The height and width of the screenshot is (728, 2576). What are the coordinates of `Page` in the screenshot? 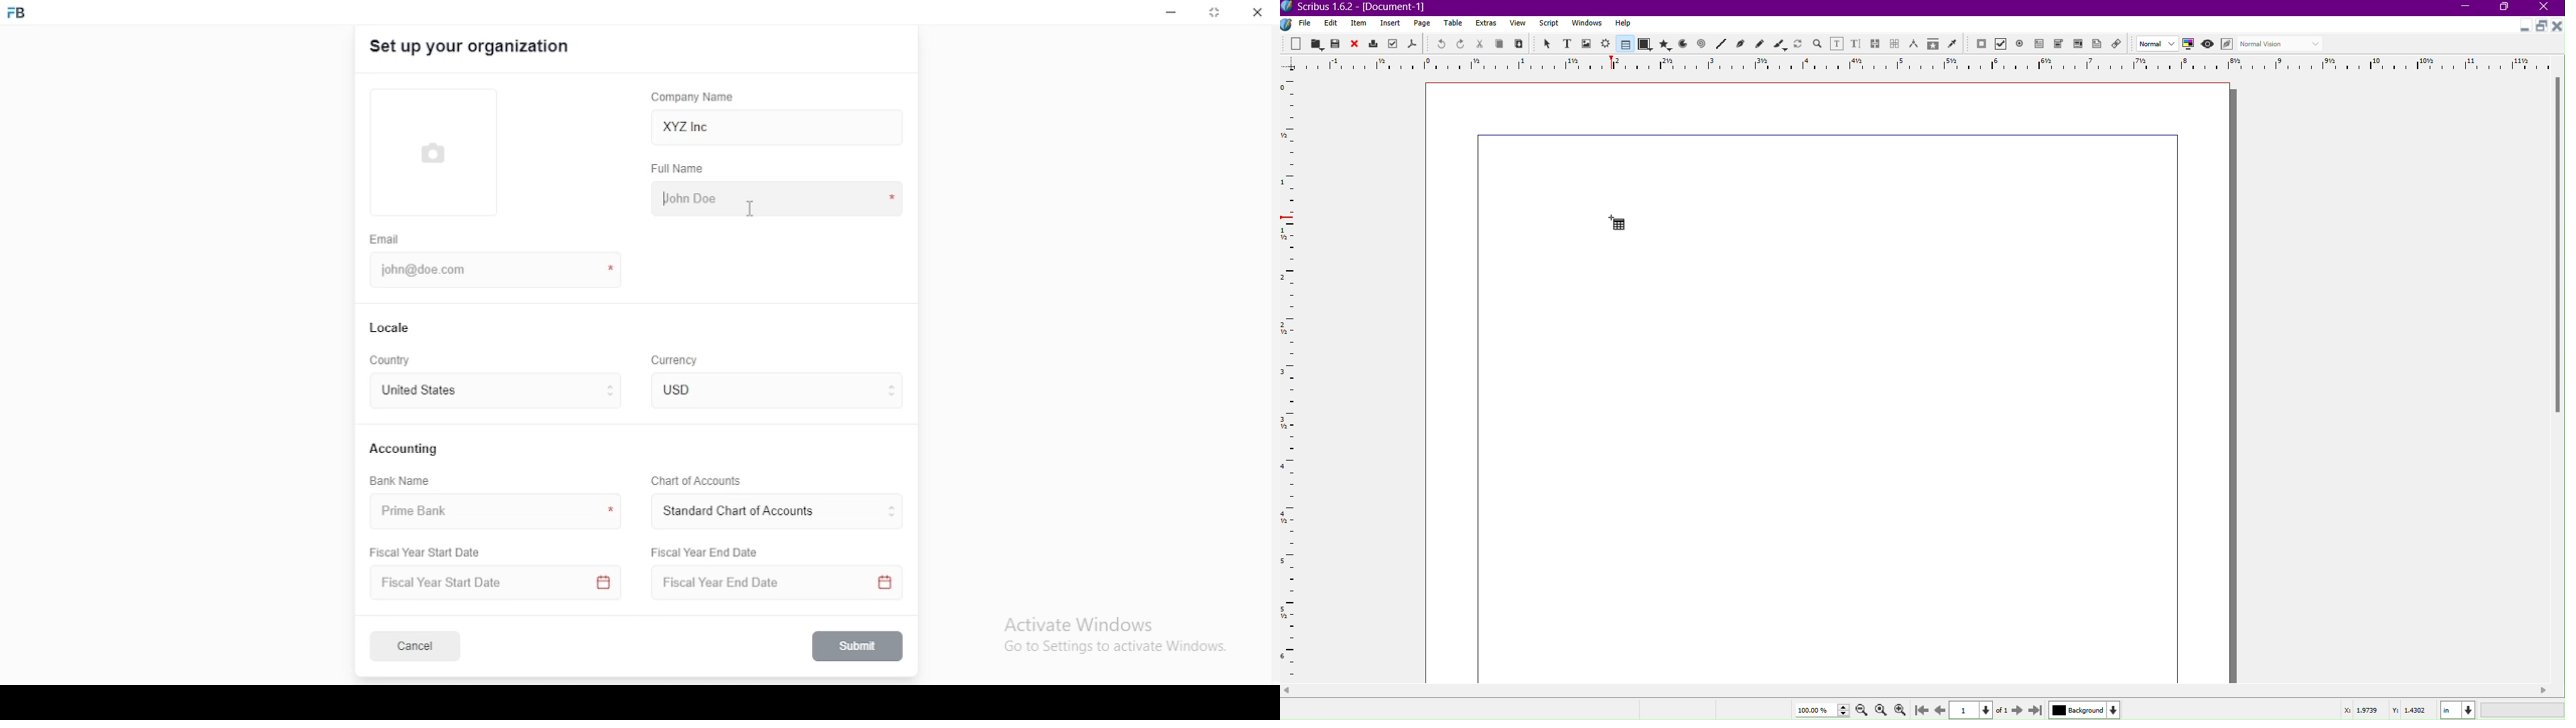 It's located at (1423, 23).